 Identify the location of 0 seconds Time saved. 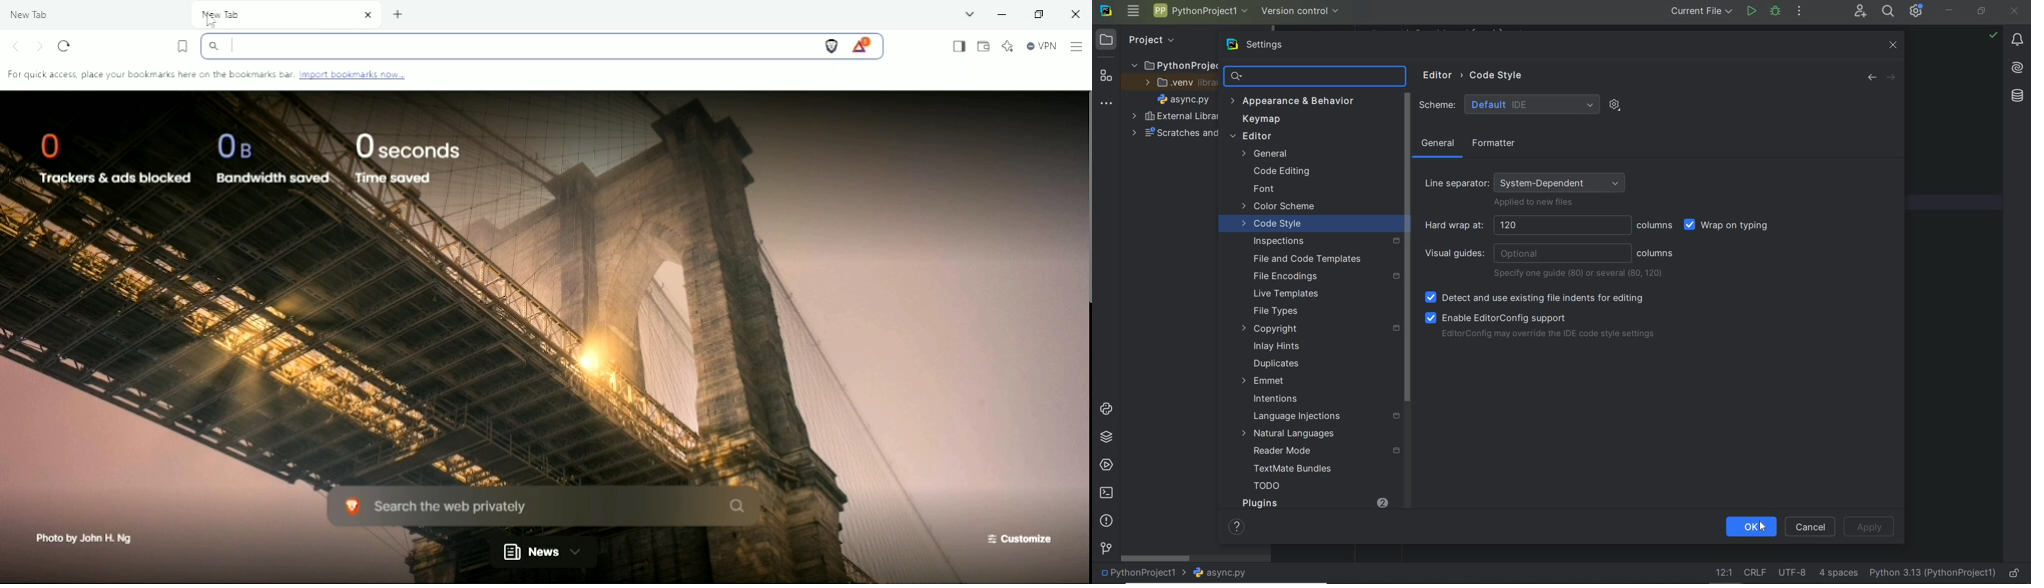
(406, 159).